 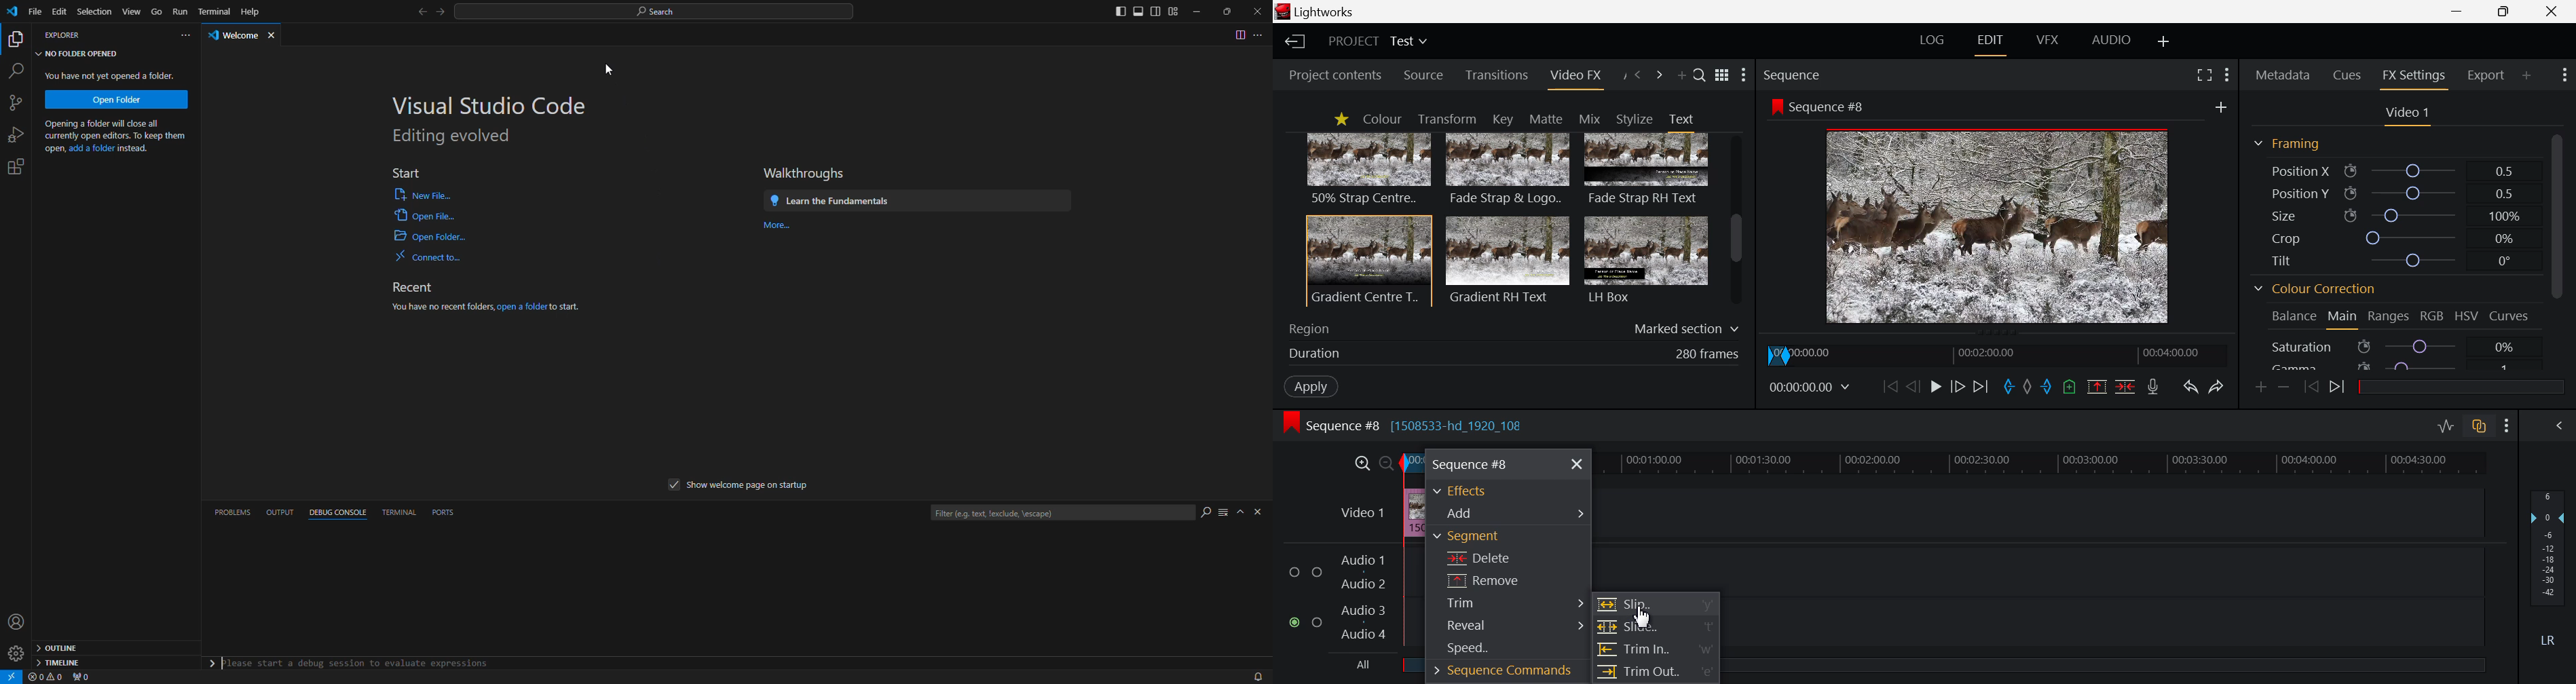 I want to click on Project Timeline, so click(x=2036, y=463).